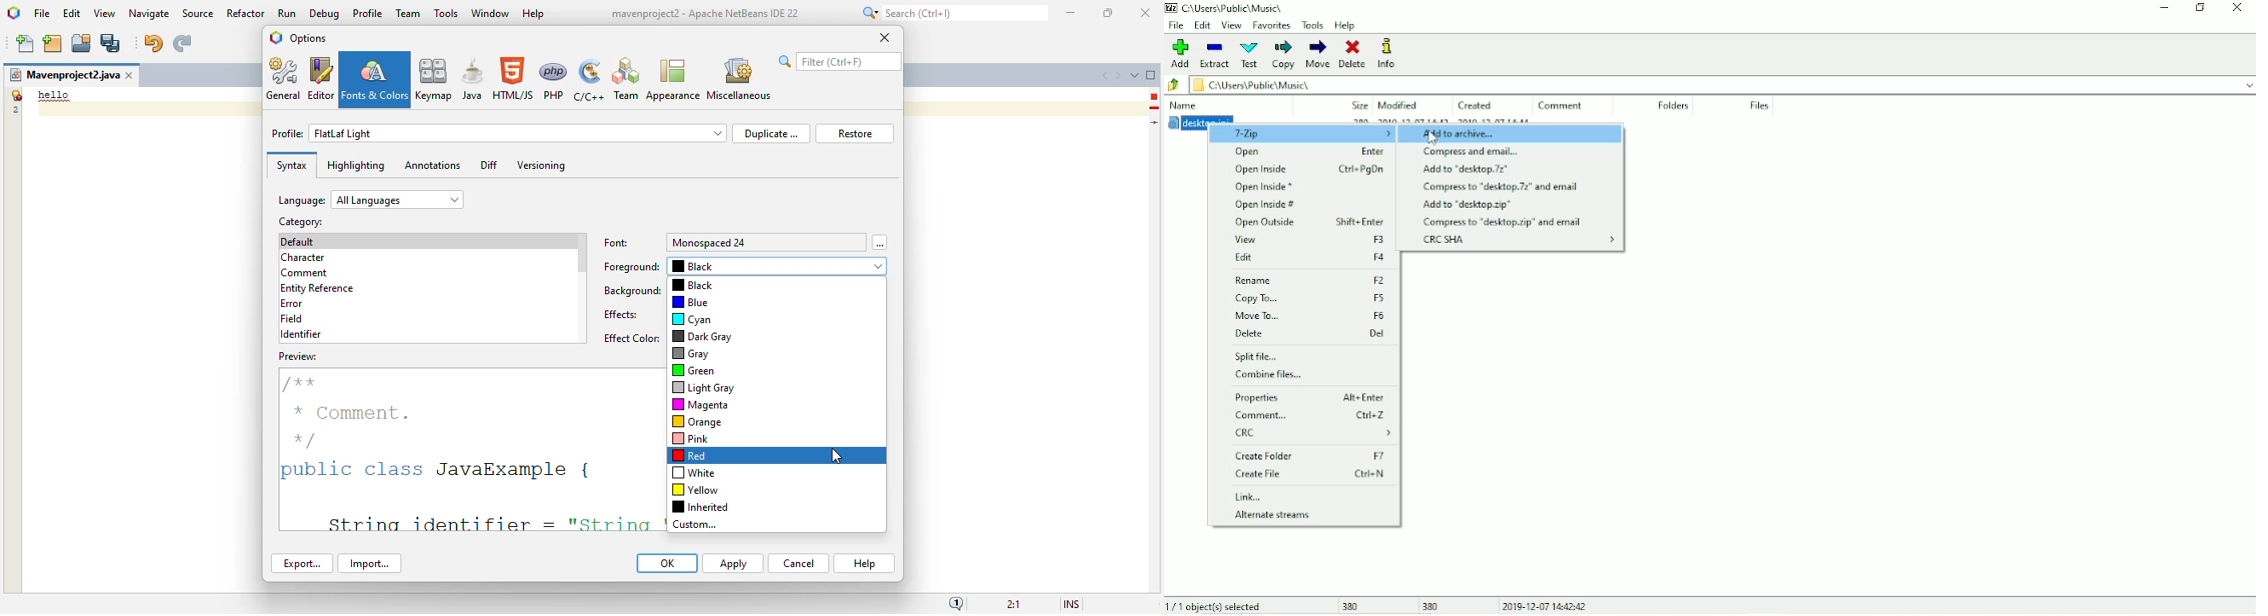  What do you see at coordinates (446, 13) in the screenshot?
I see `tools` at bounding box center [446, 13].